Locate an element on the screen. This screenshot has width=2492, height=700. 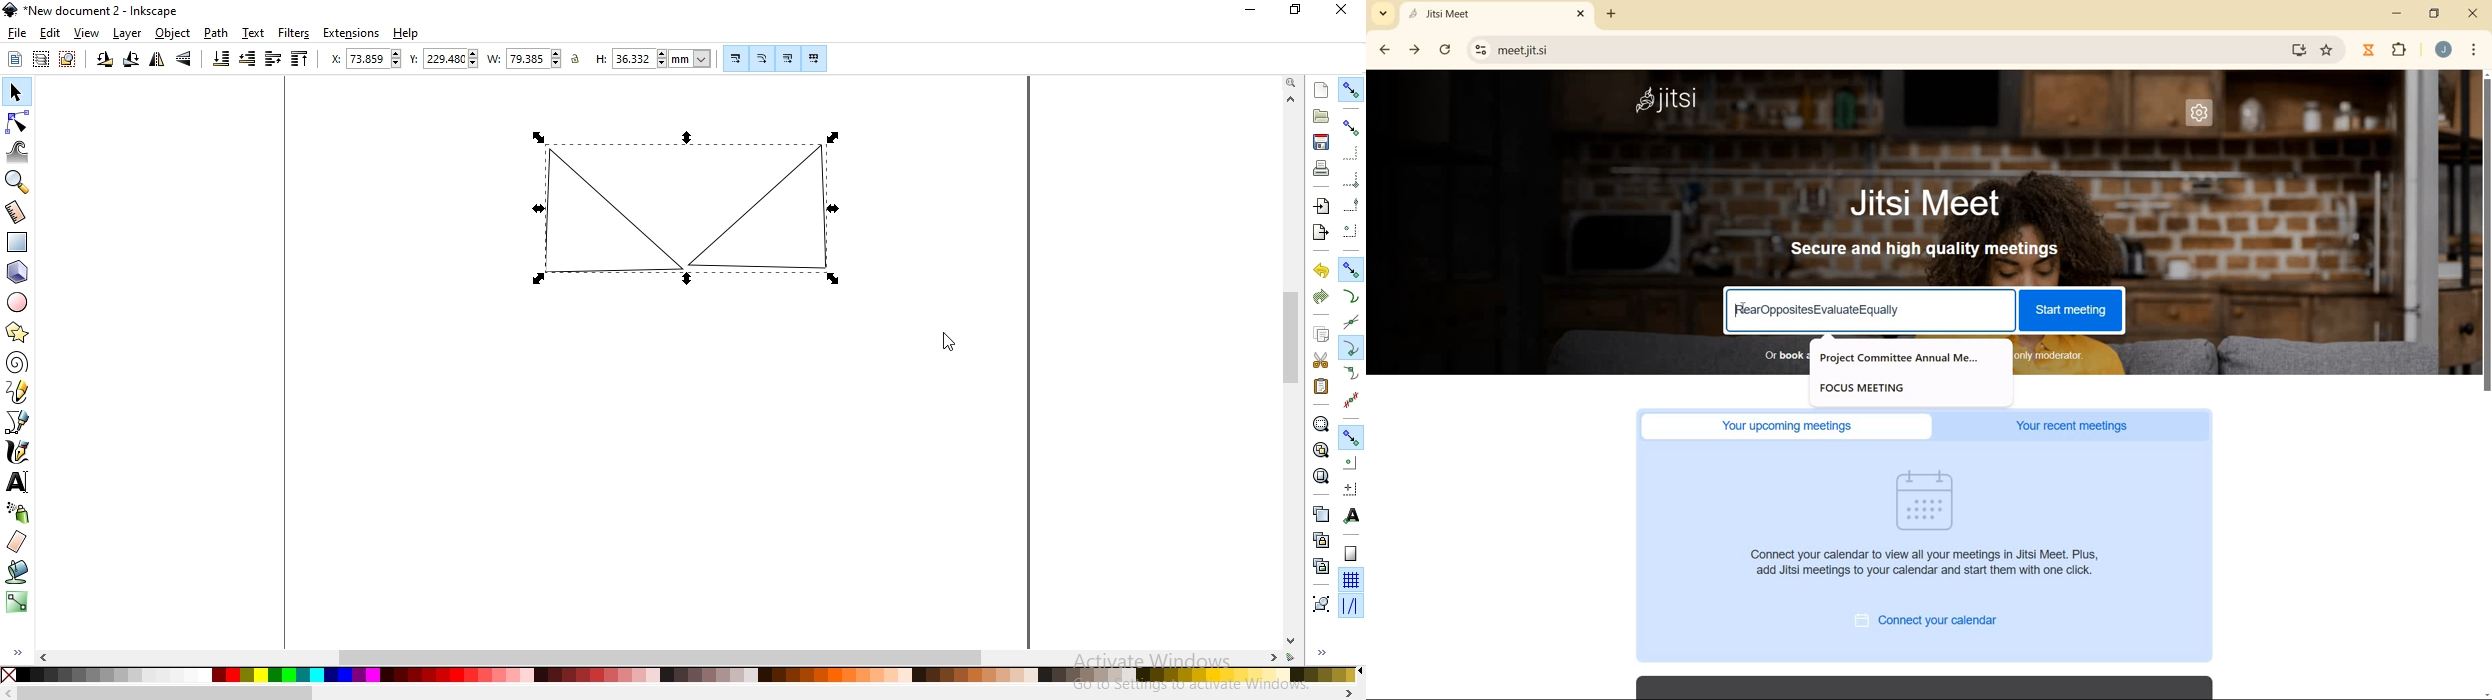
raise selection to top is located at coordinates (301, 60).